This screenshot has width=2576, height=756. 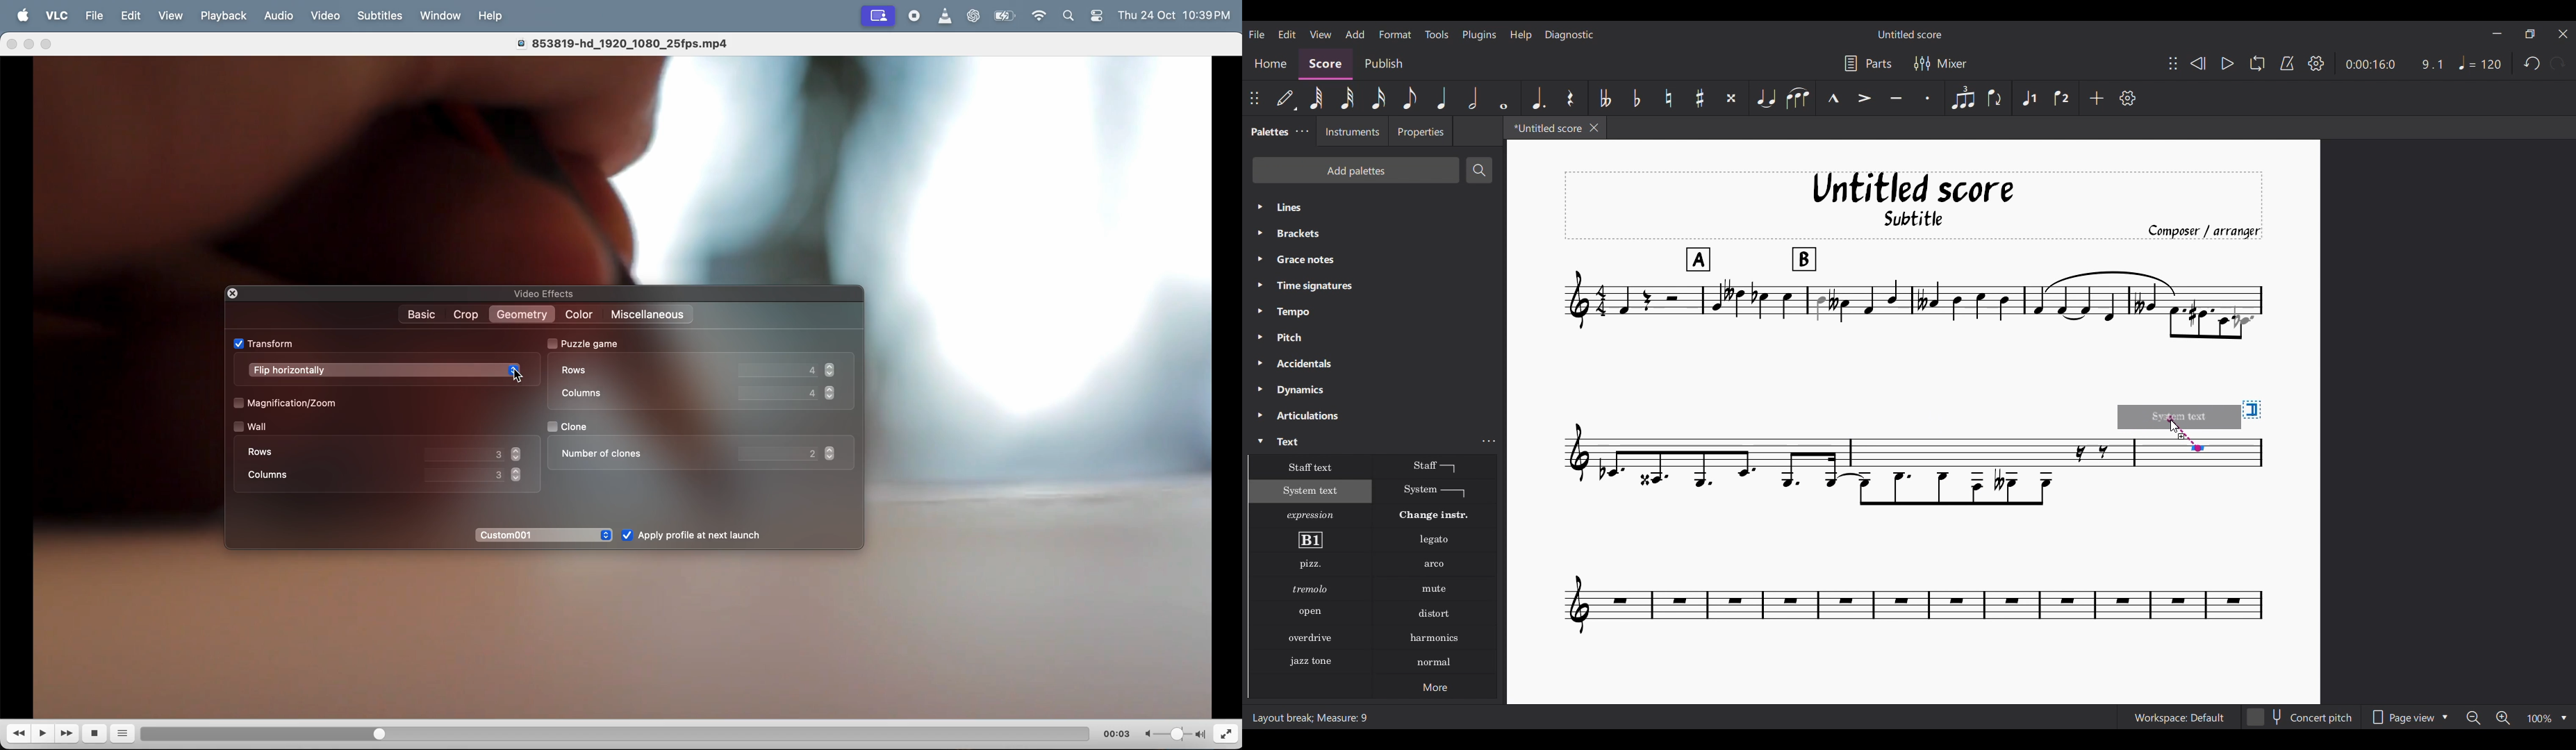 I want to click on Toggle double flat, so click(x=1603, y=98).